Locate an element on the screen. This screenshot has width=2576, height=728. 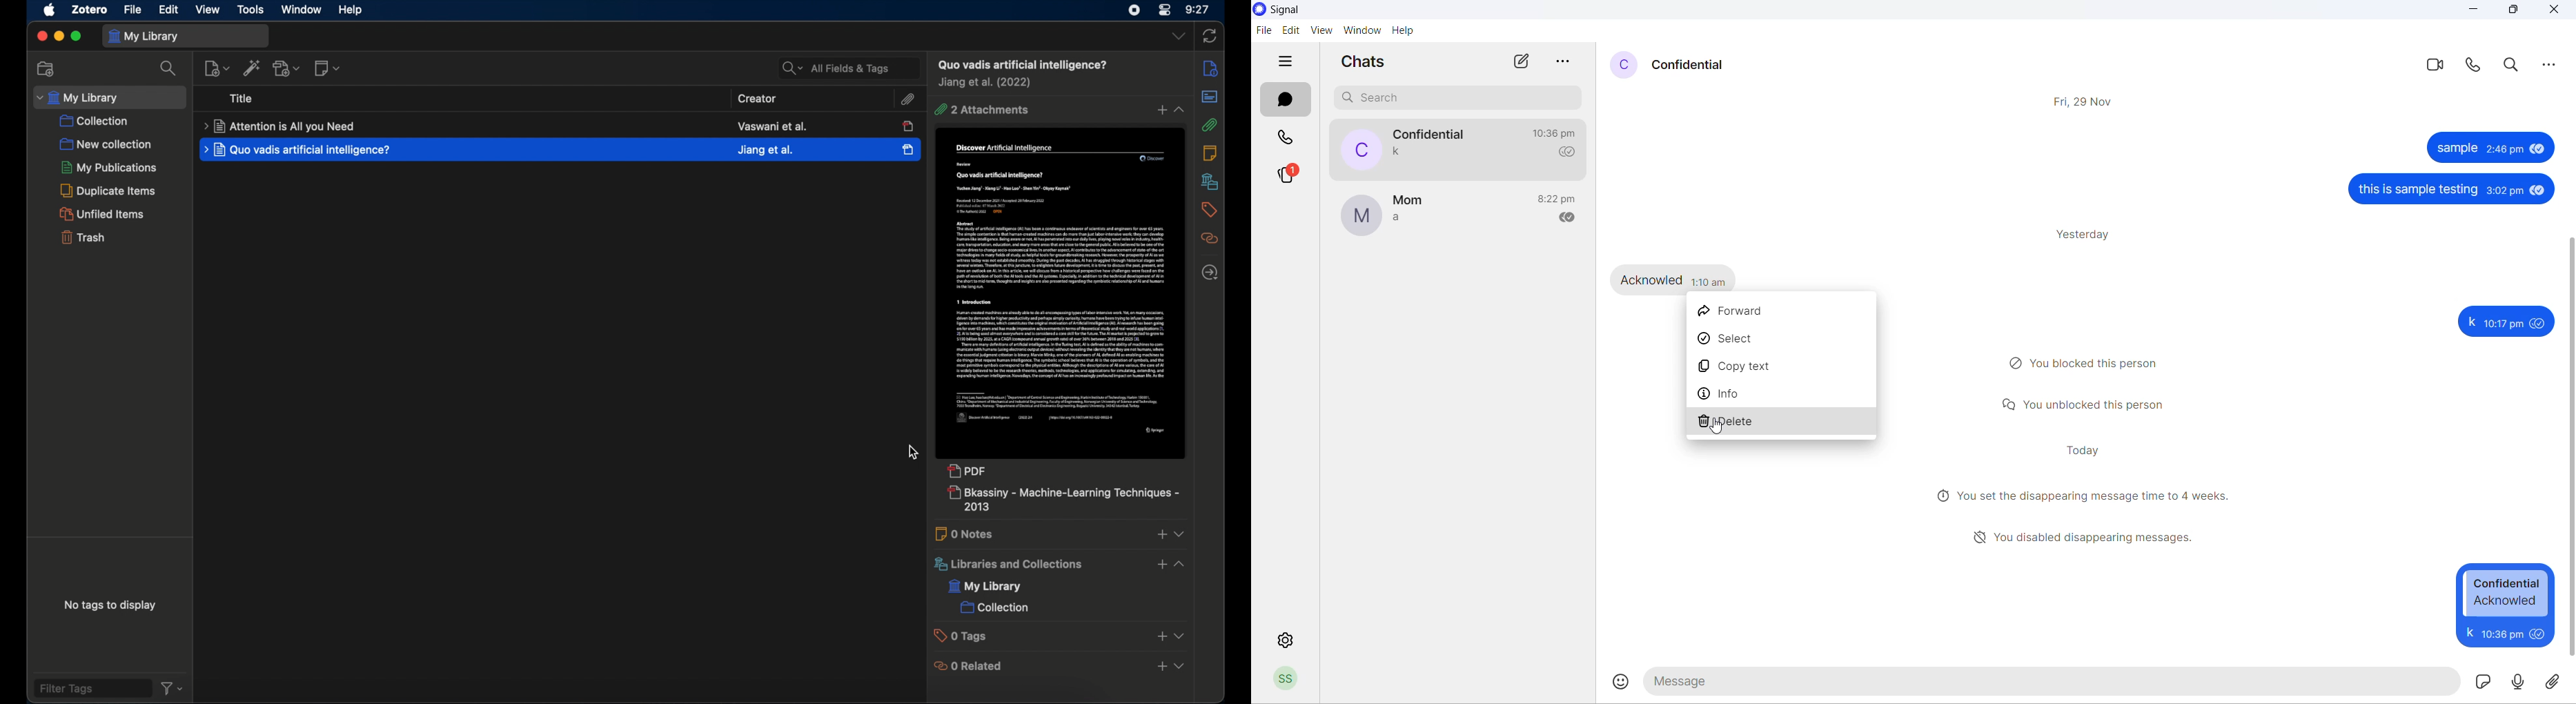
1 attachment is located at coordinates (978, 110).